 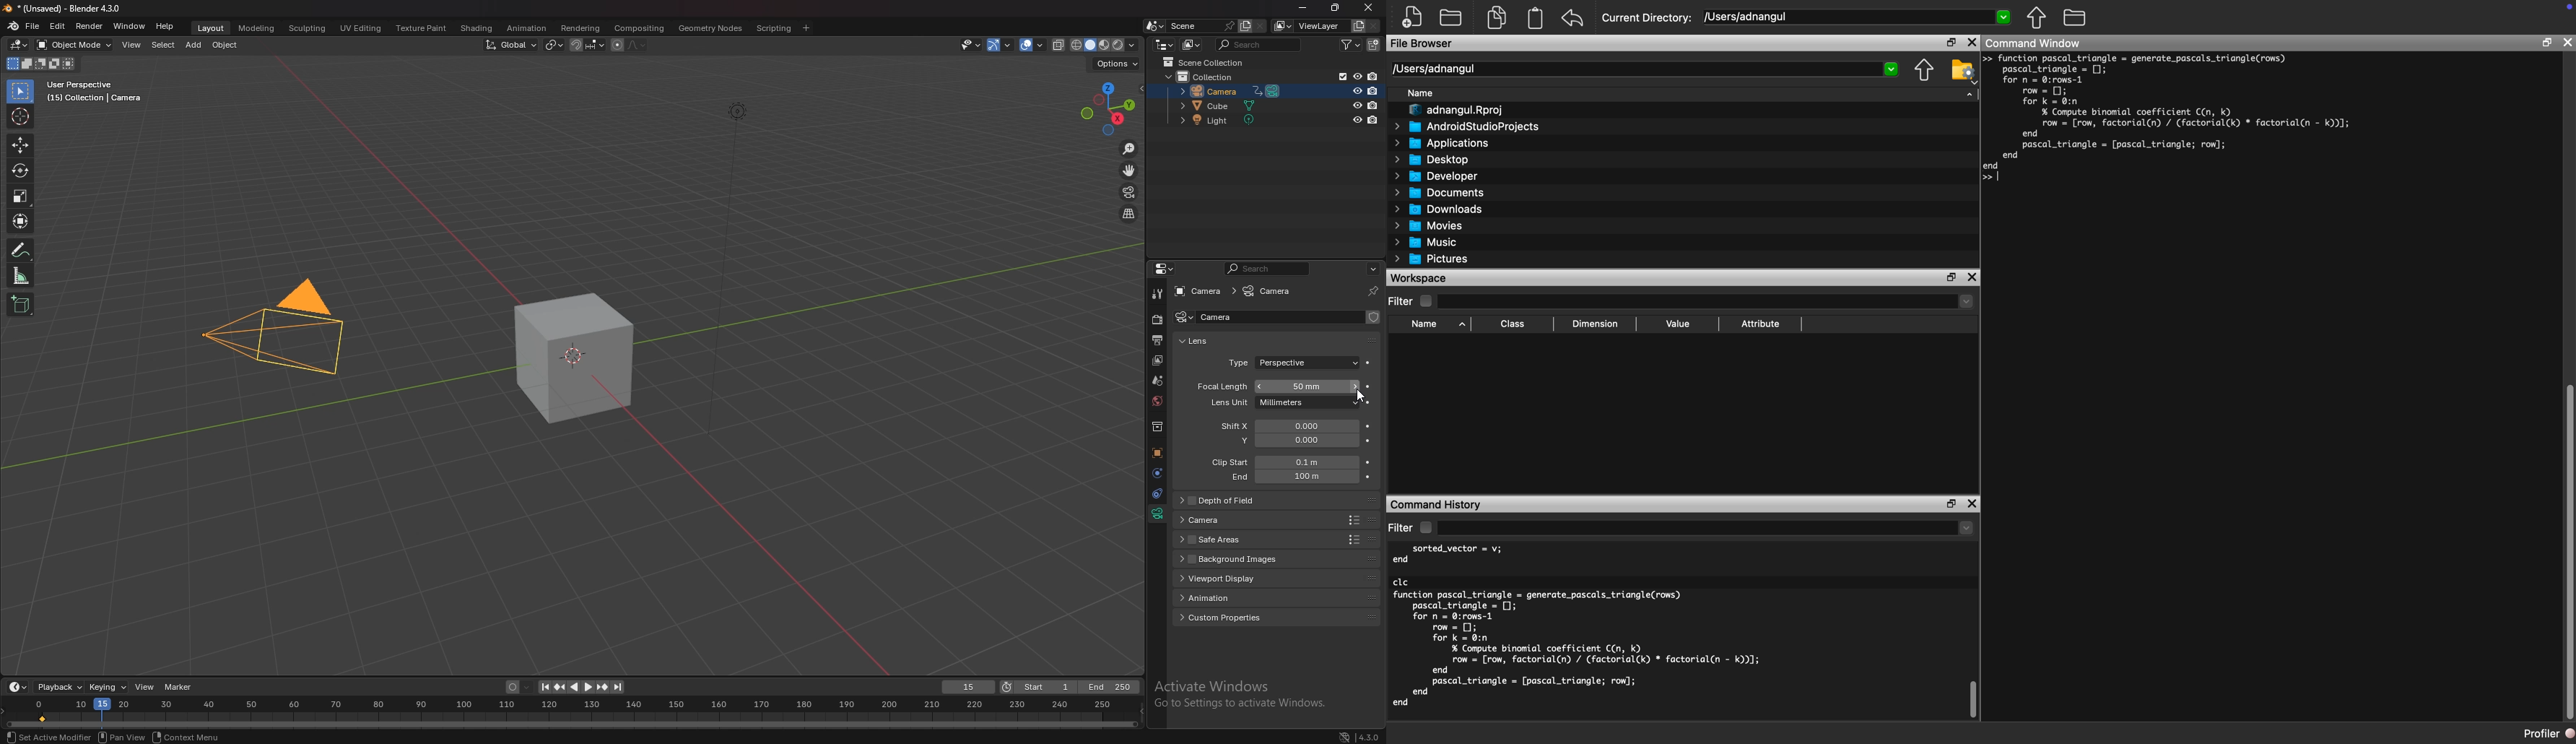 What do you see at coordinates (1497, 17) in the screenshot?
I see `Copy` at bounding box center [1497, 17].